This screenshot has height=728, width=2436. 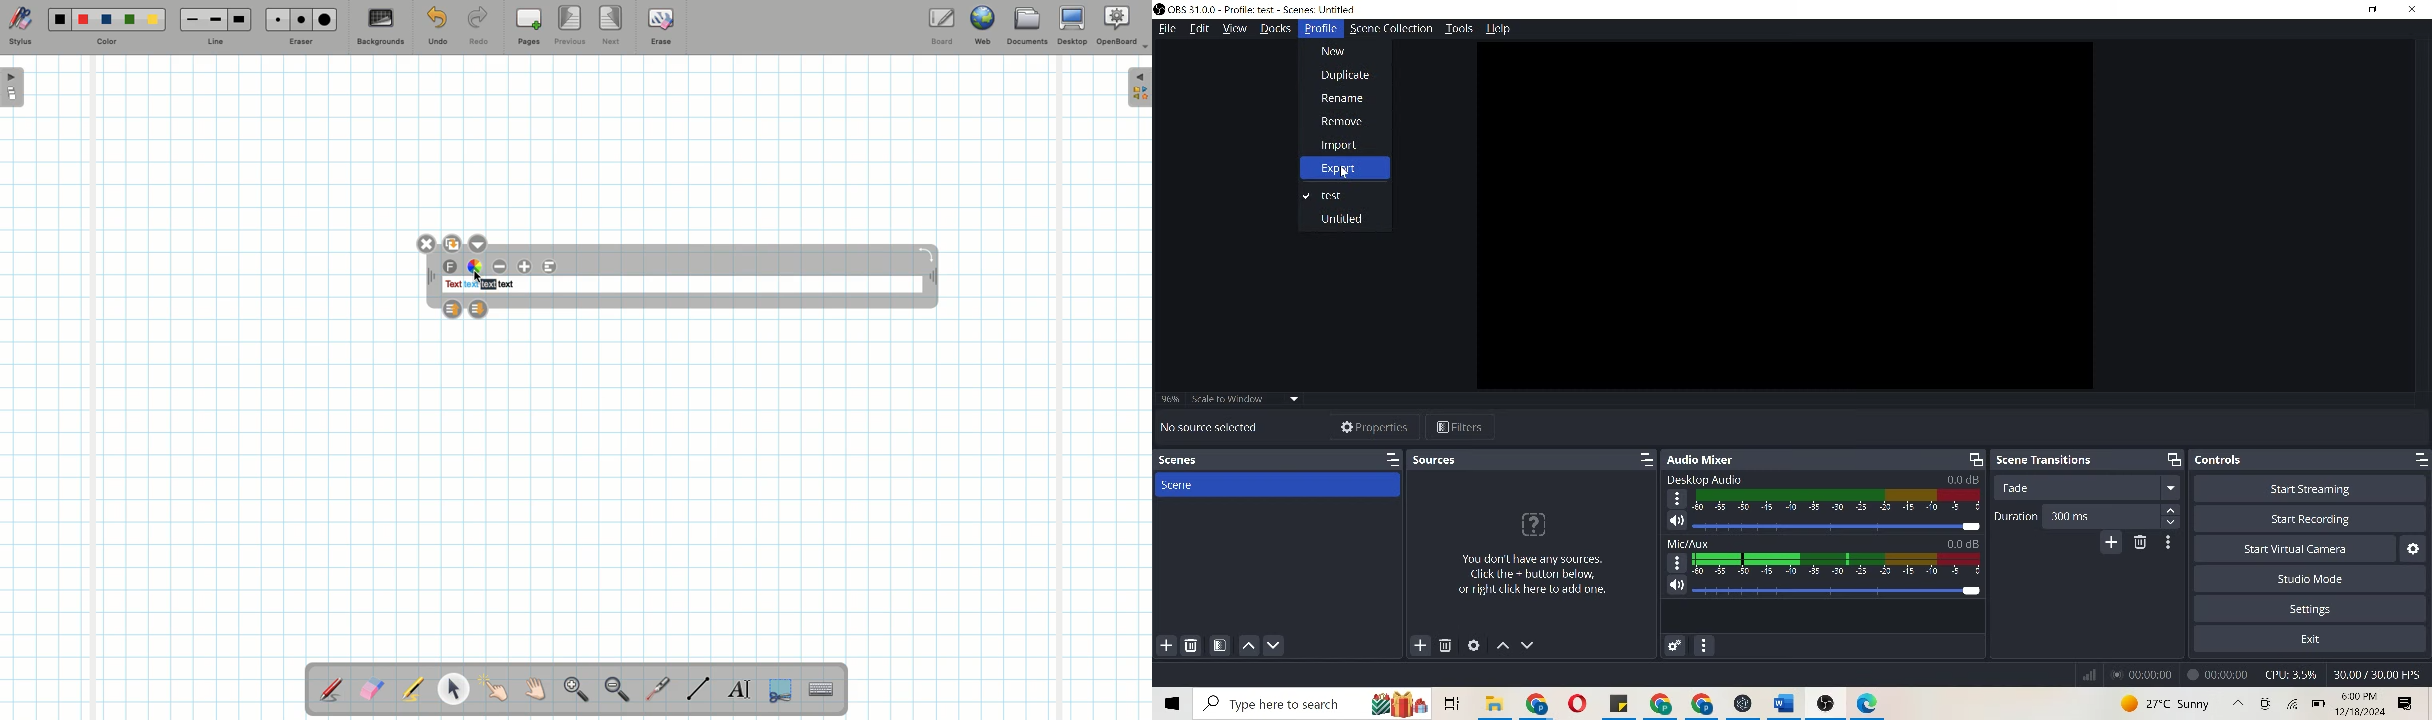 I want to click on chrome, so click(x=1541, y=704).